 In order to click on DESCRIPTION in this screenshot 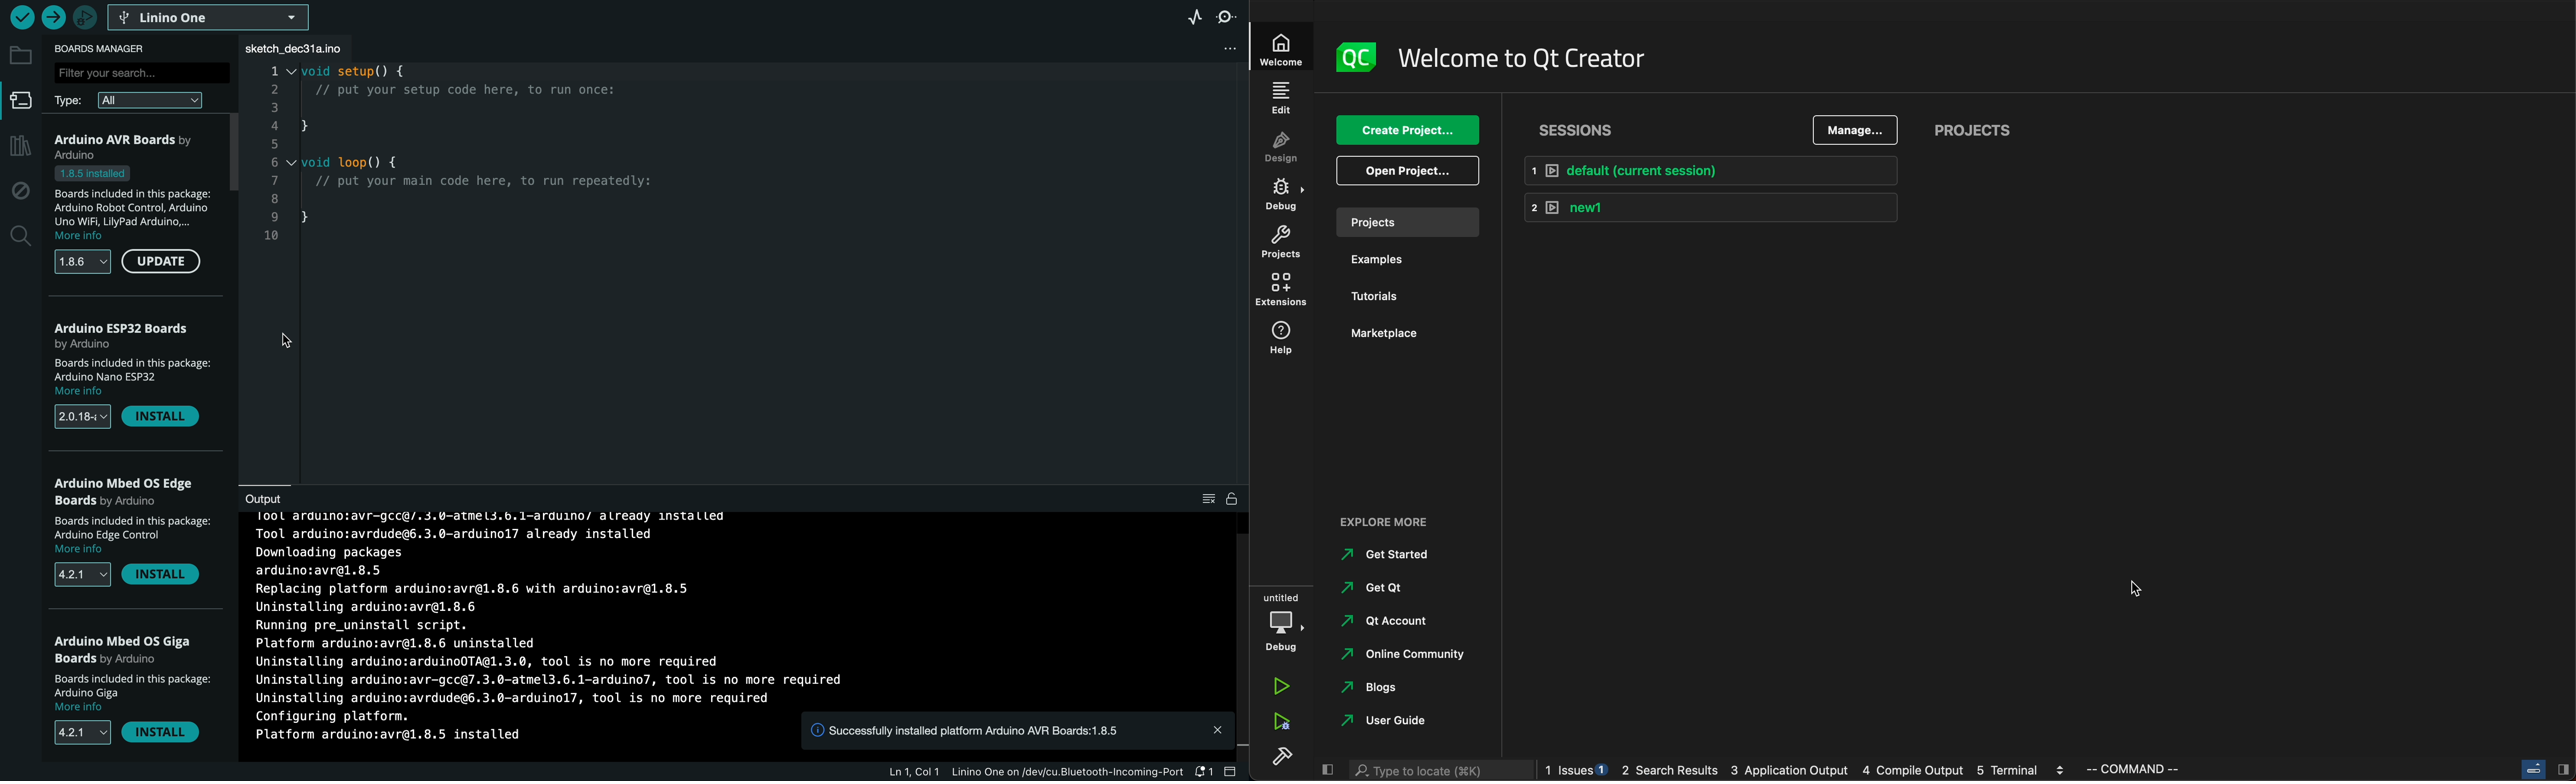, I will do `click(131, 693)`.